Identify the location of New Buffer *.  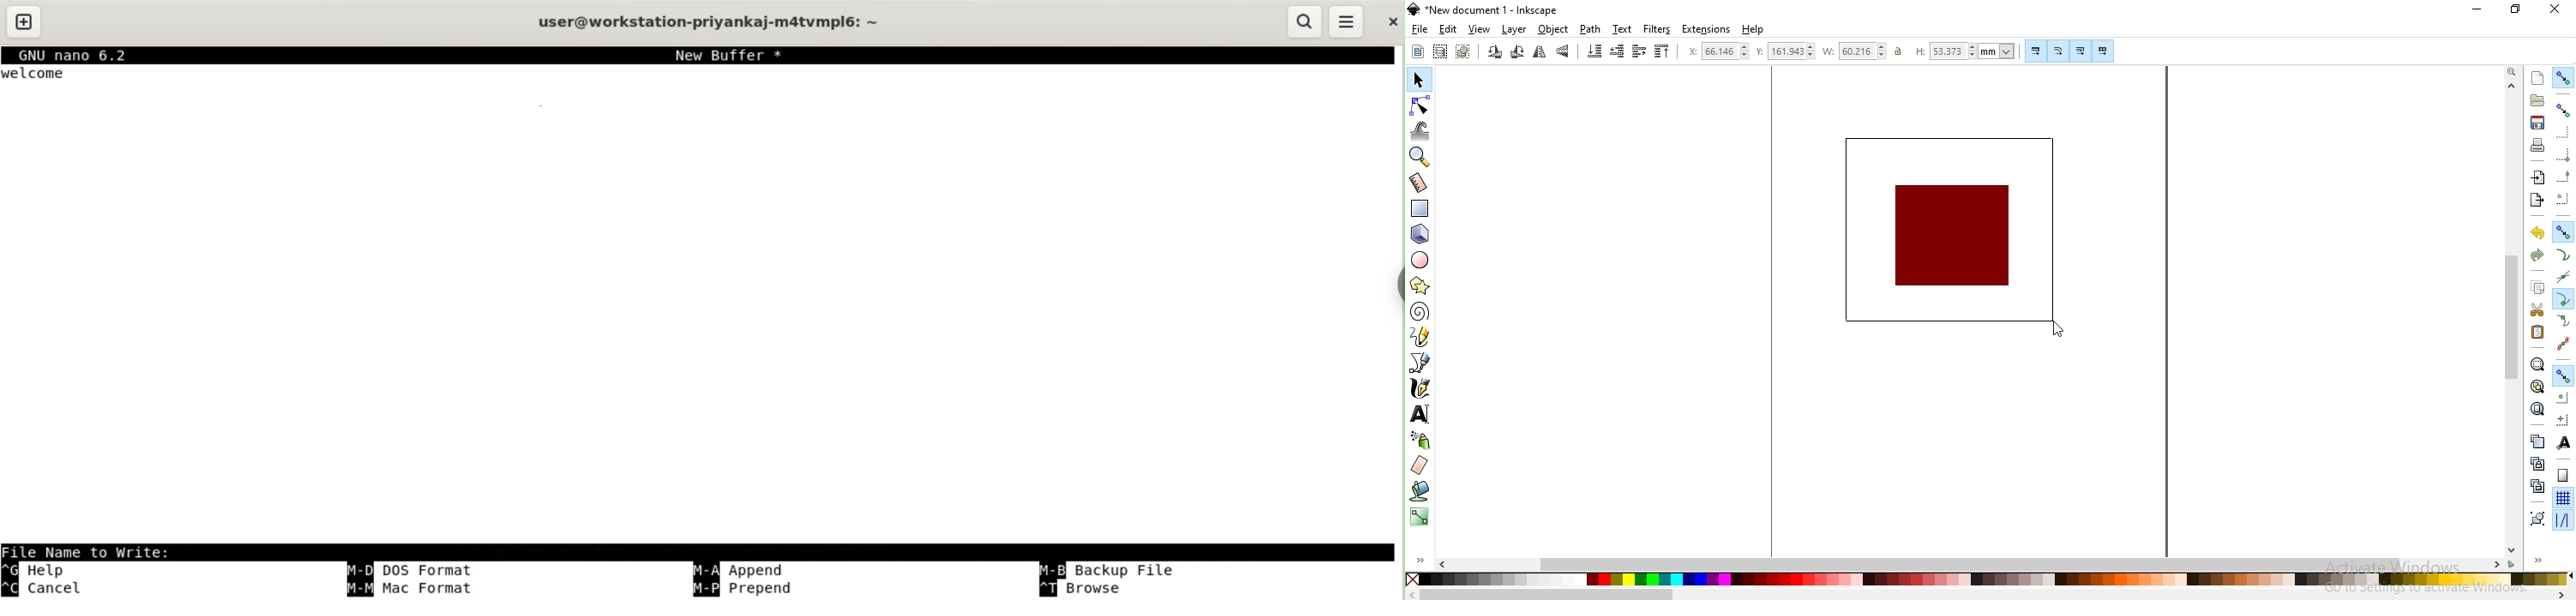
(728, 55).